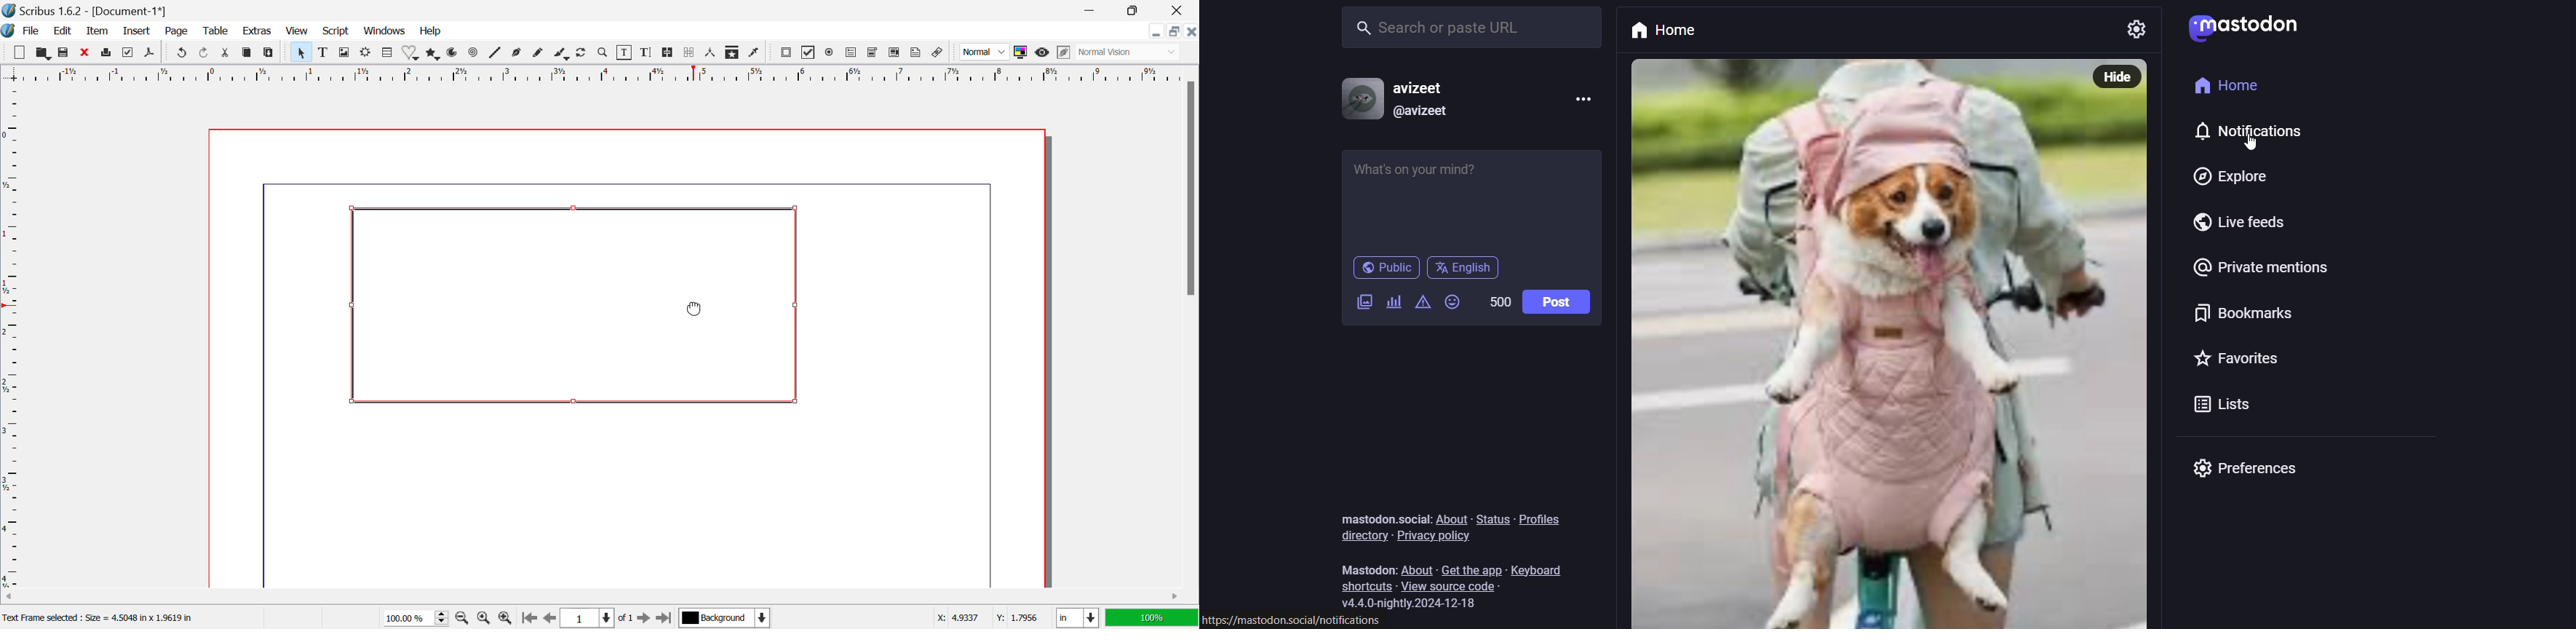 This screenshot has width=2576, height=644. I want to click on Scribus Logo, so click(9, 31).